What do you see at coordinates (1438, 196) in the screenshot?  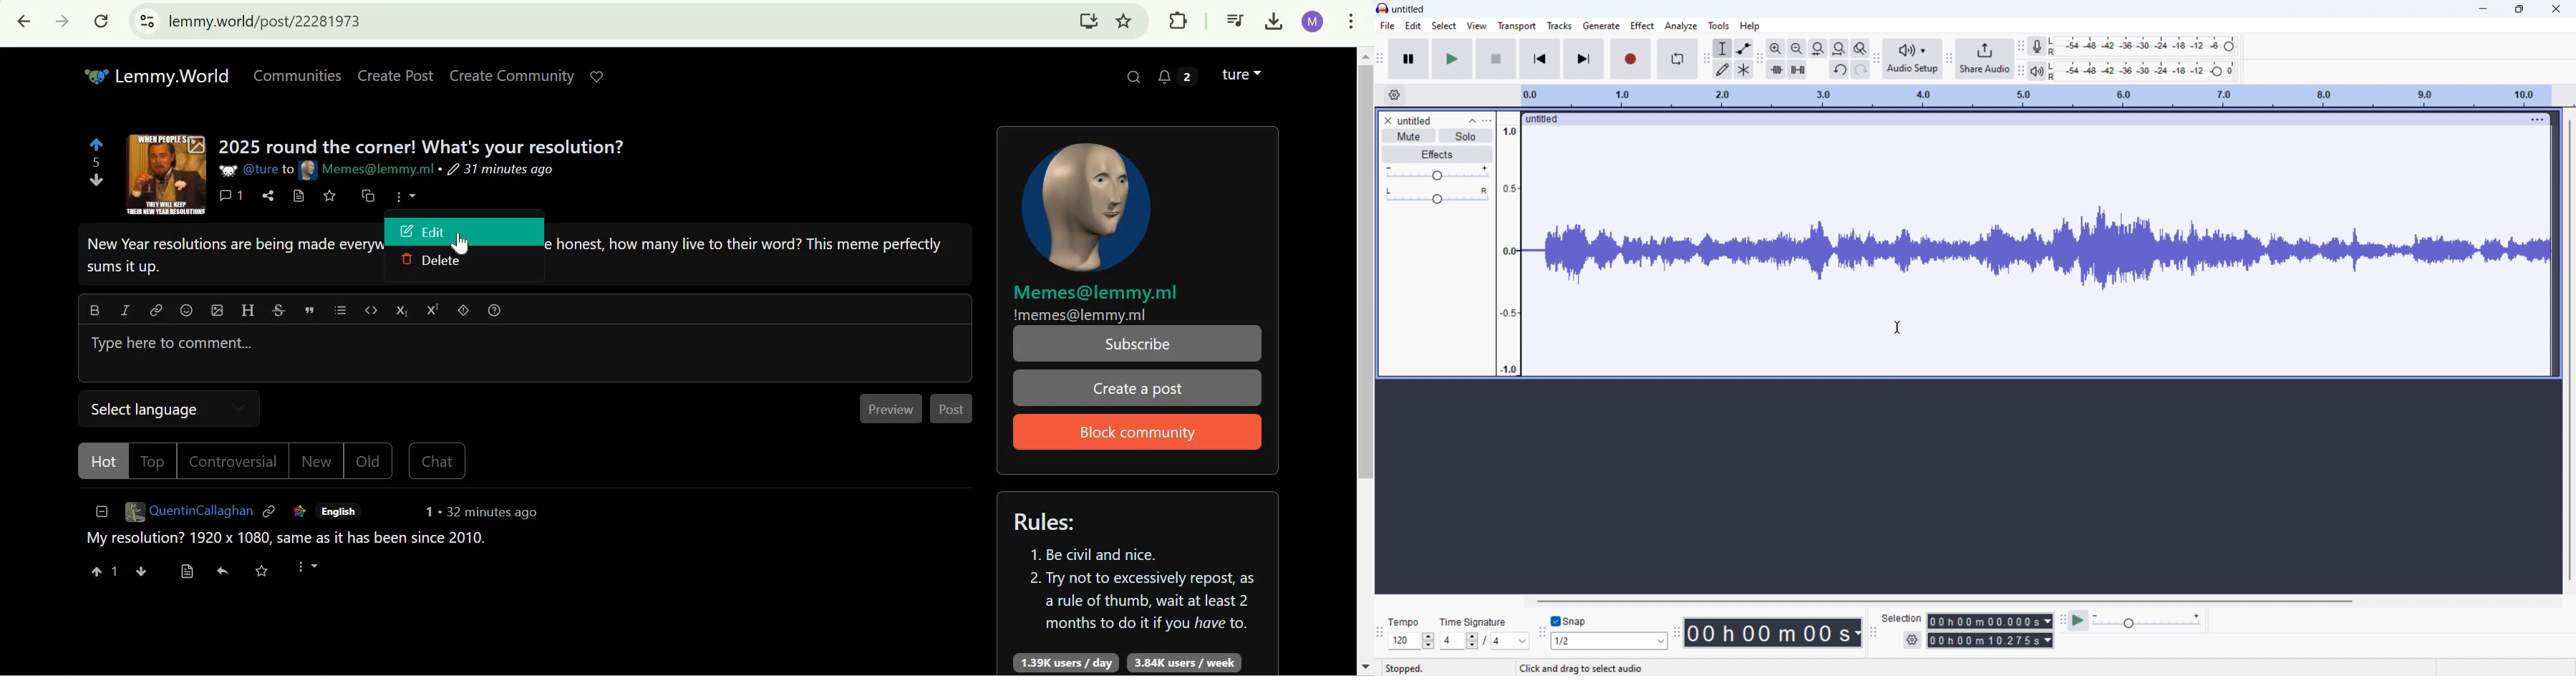 I see `pan` at bounding box center [1438, 196].